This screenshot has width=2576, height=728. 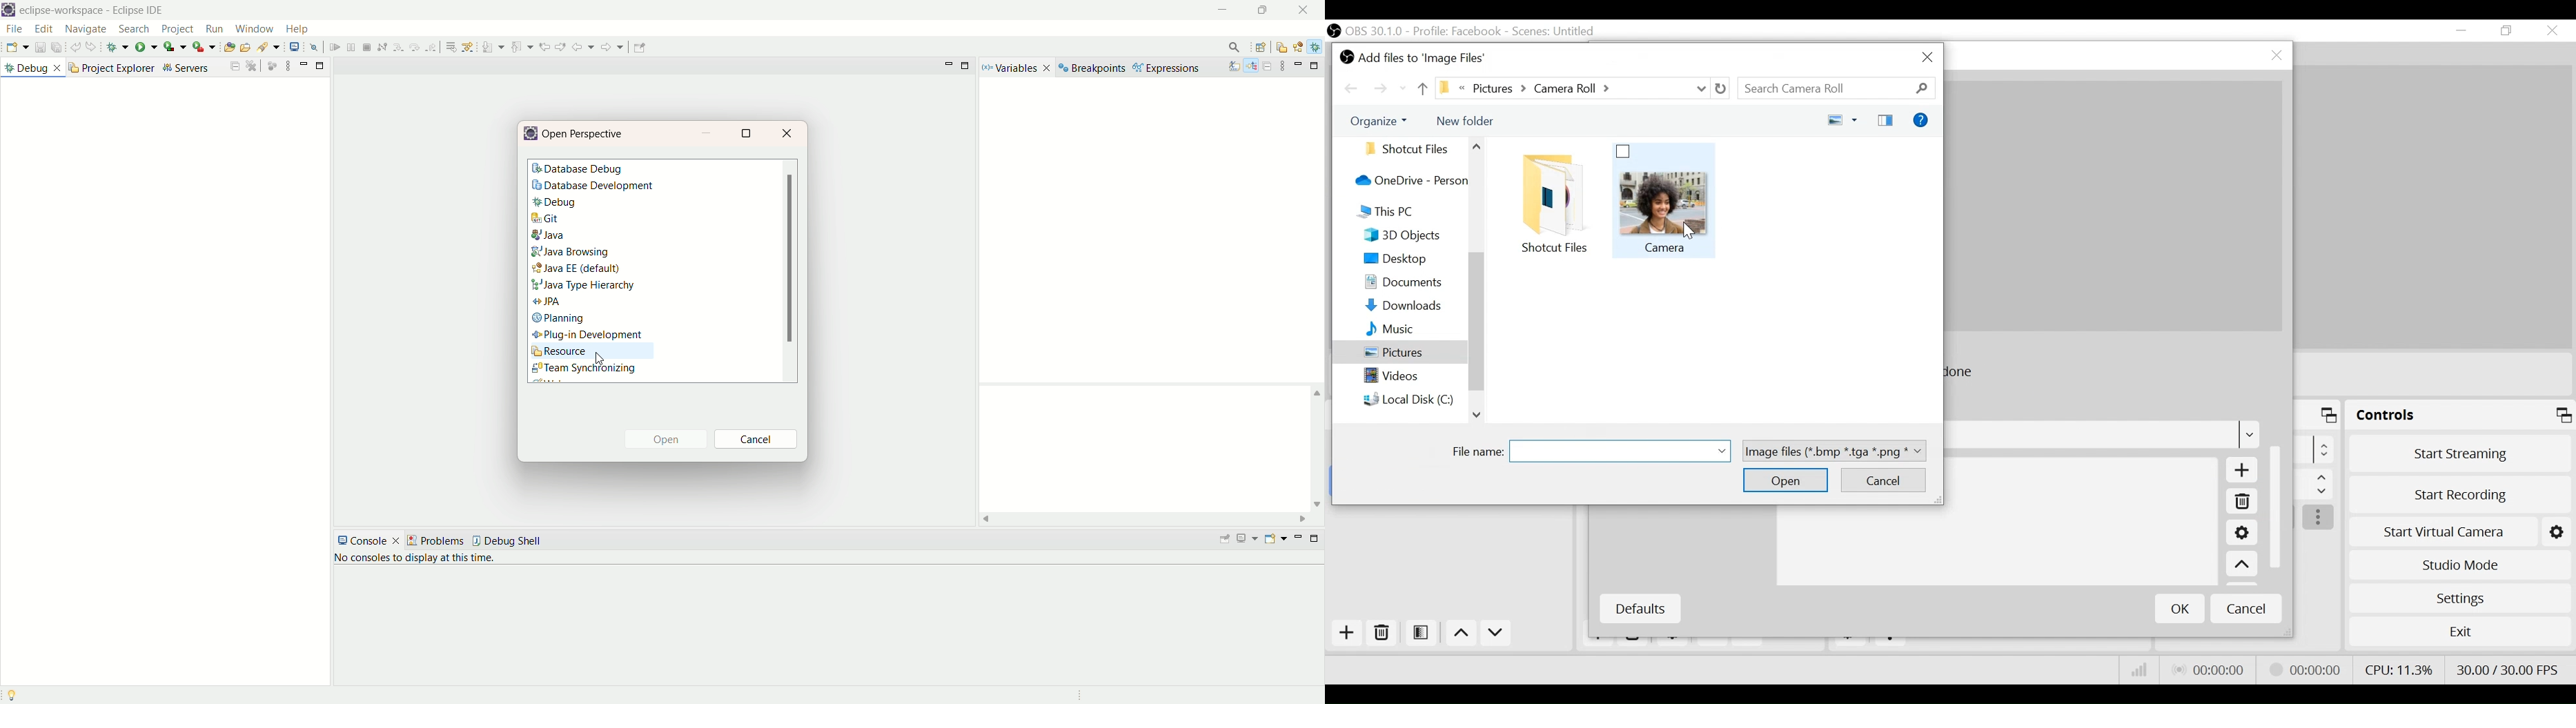 I want to click on breakpoints, so click(x=1092, y=68).